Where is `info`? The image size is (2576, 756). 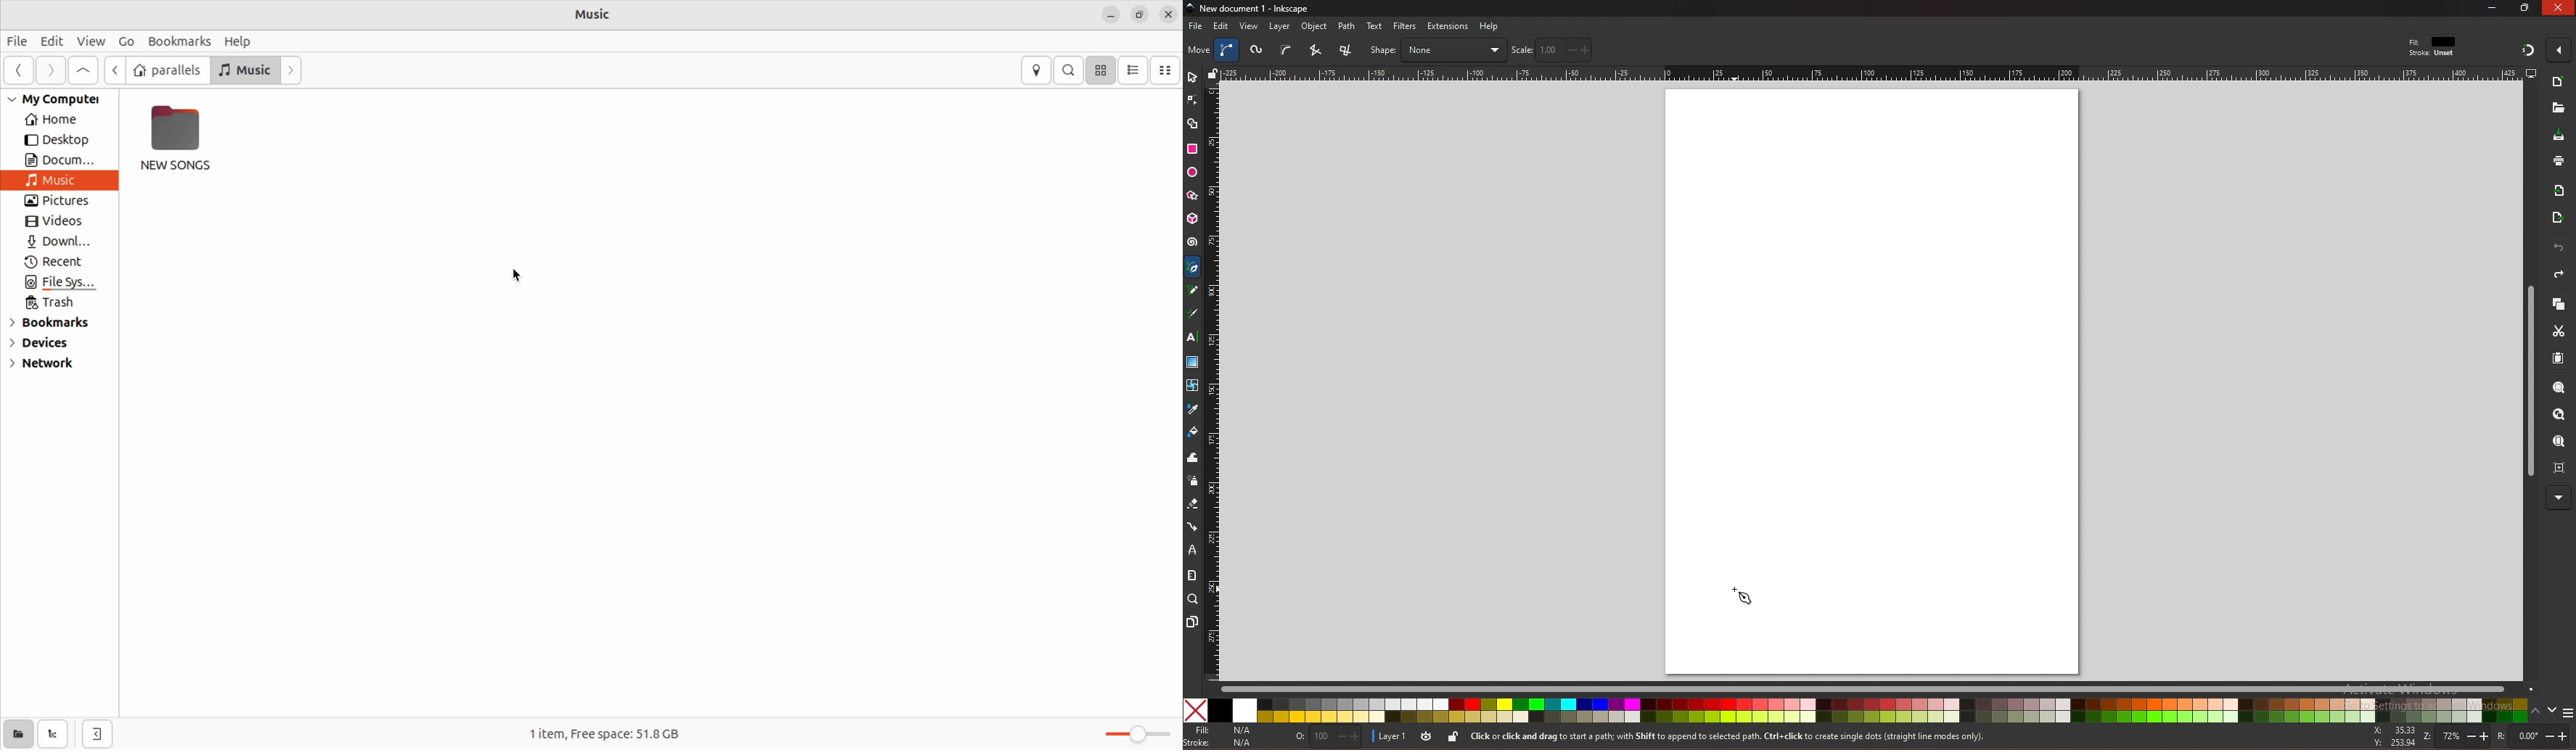 info is located at coordinates (1726, 737).